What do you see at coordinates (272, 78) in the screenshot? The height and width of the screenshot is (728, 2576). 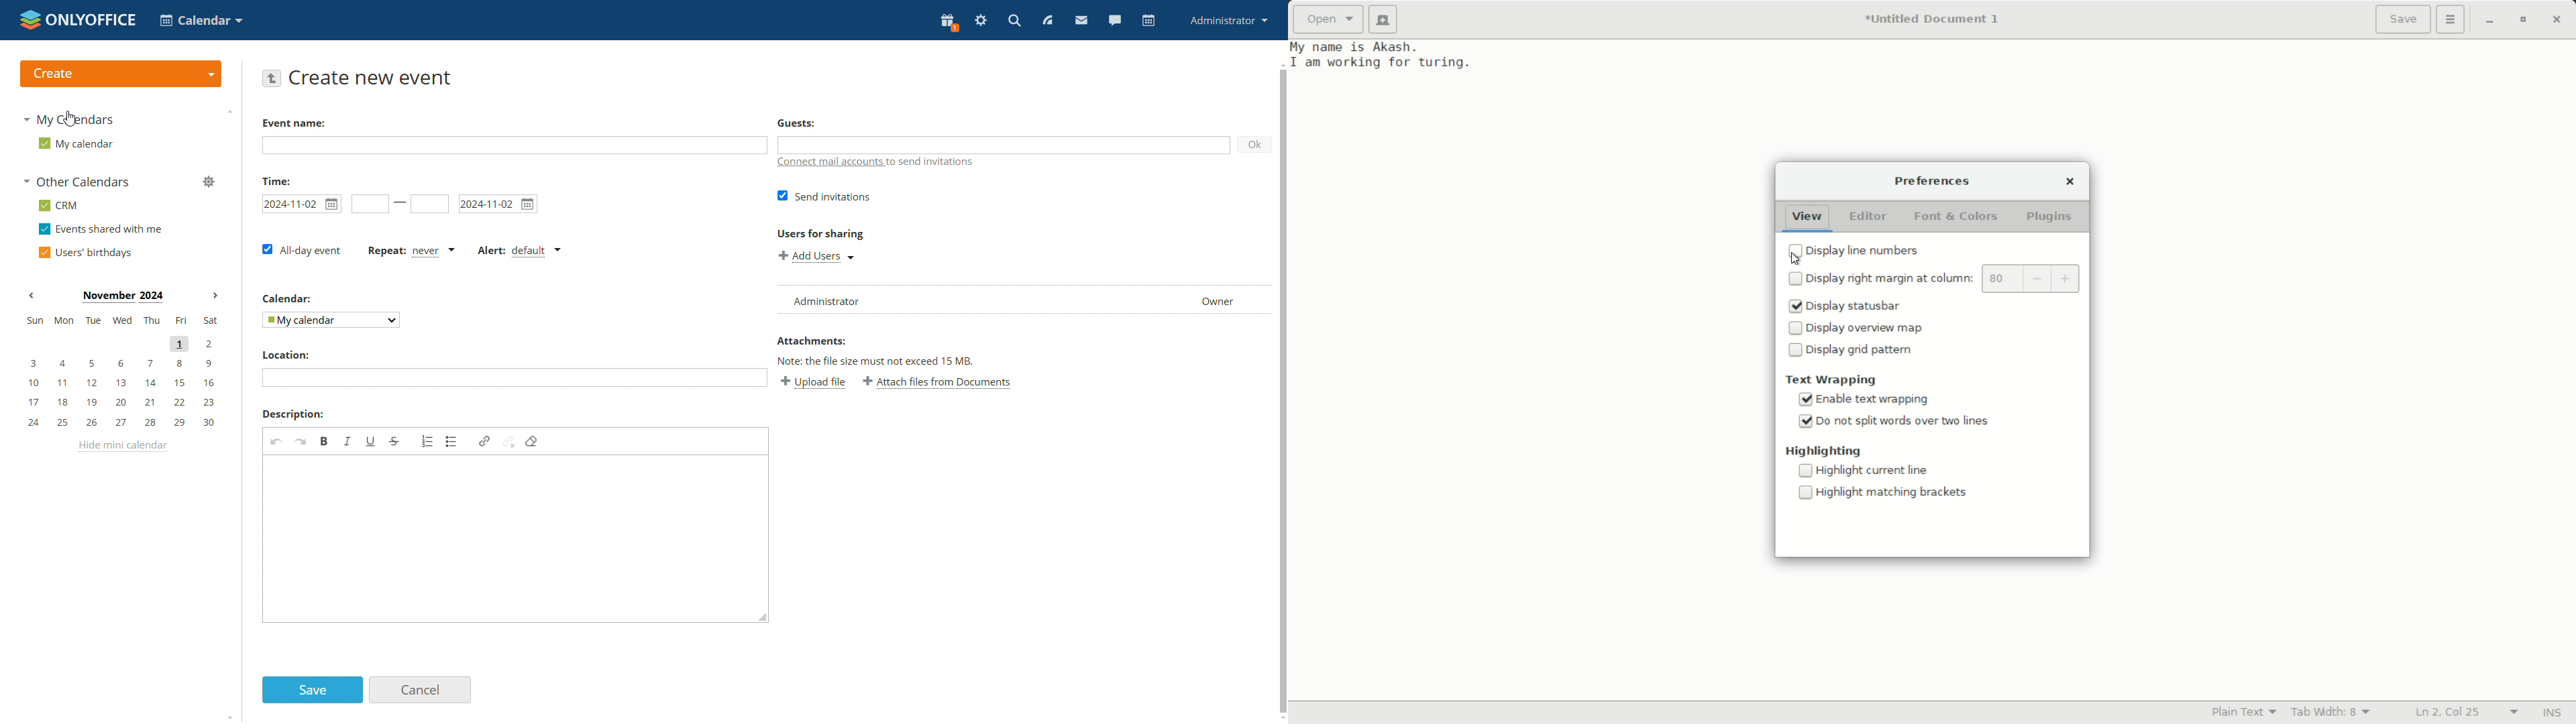 I see `go back` at bounding box center [272, 78].